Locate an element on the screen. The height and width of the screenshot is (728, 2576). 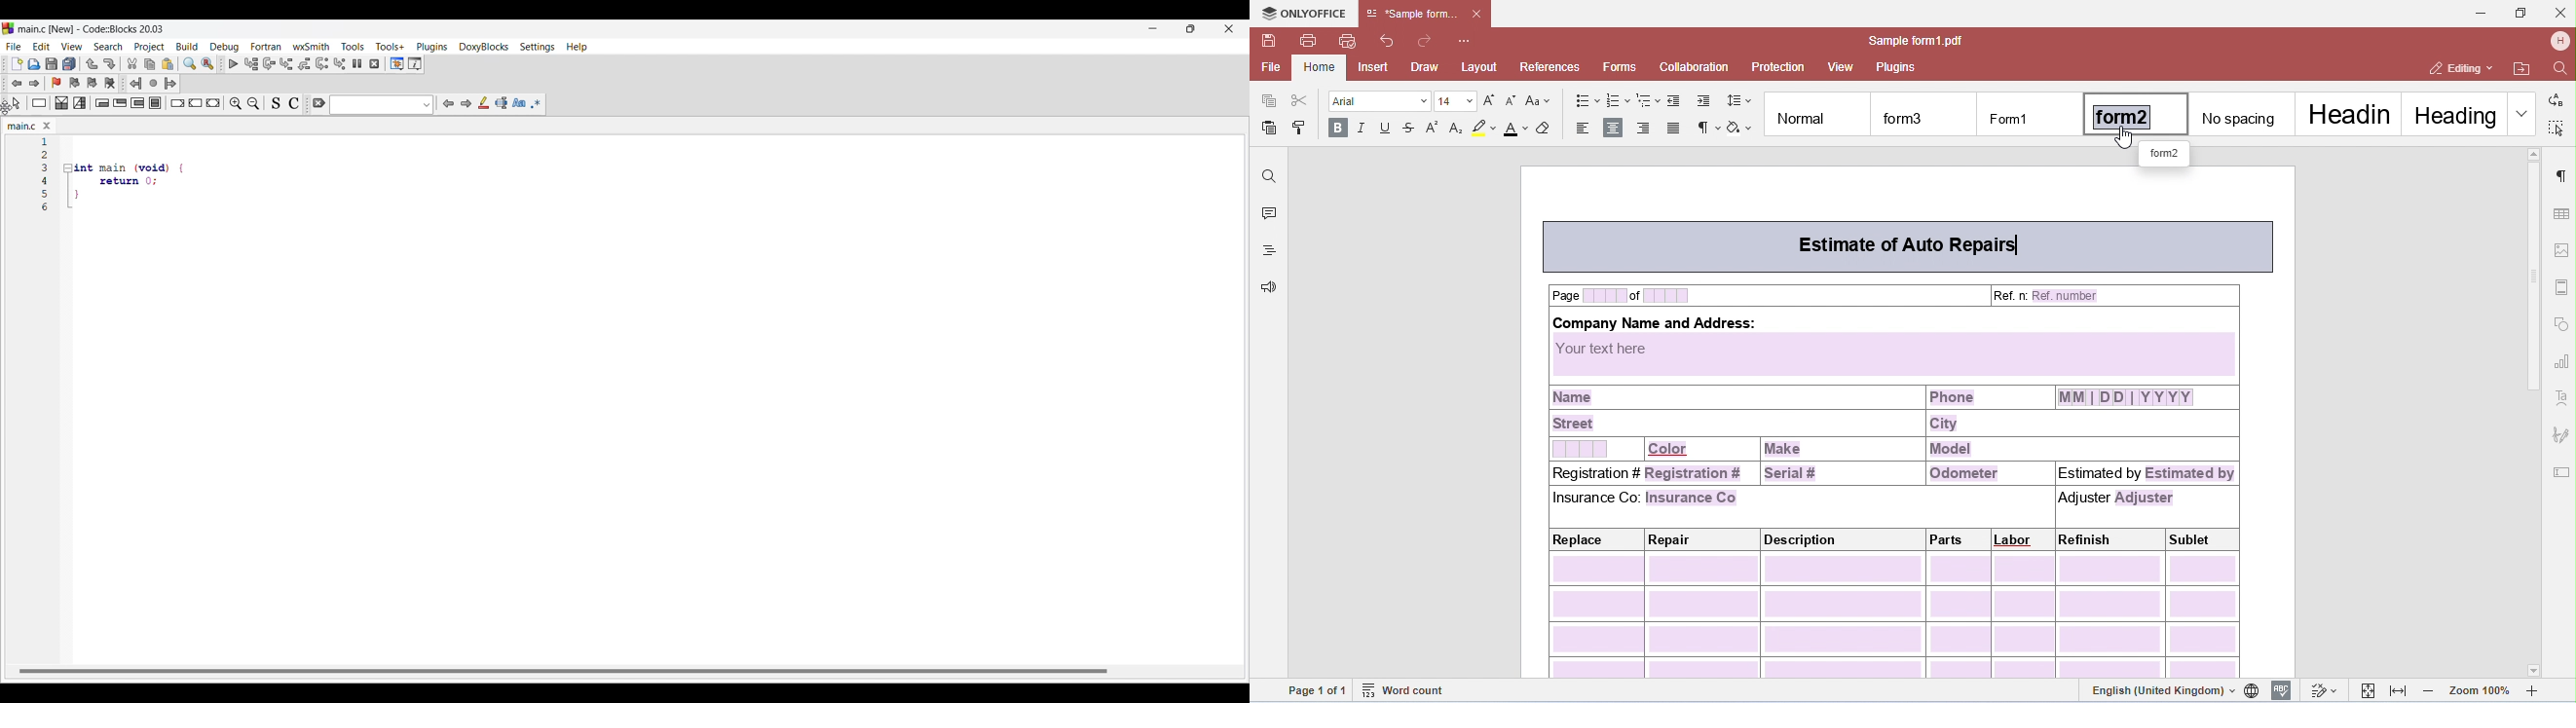
Next instruction is located at coordinates (322, 64).